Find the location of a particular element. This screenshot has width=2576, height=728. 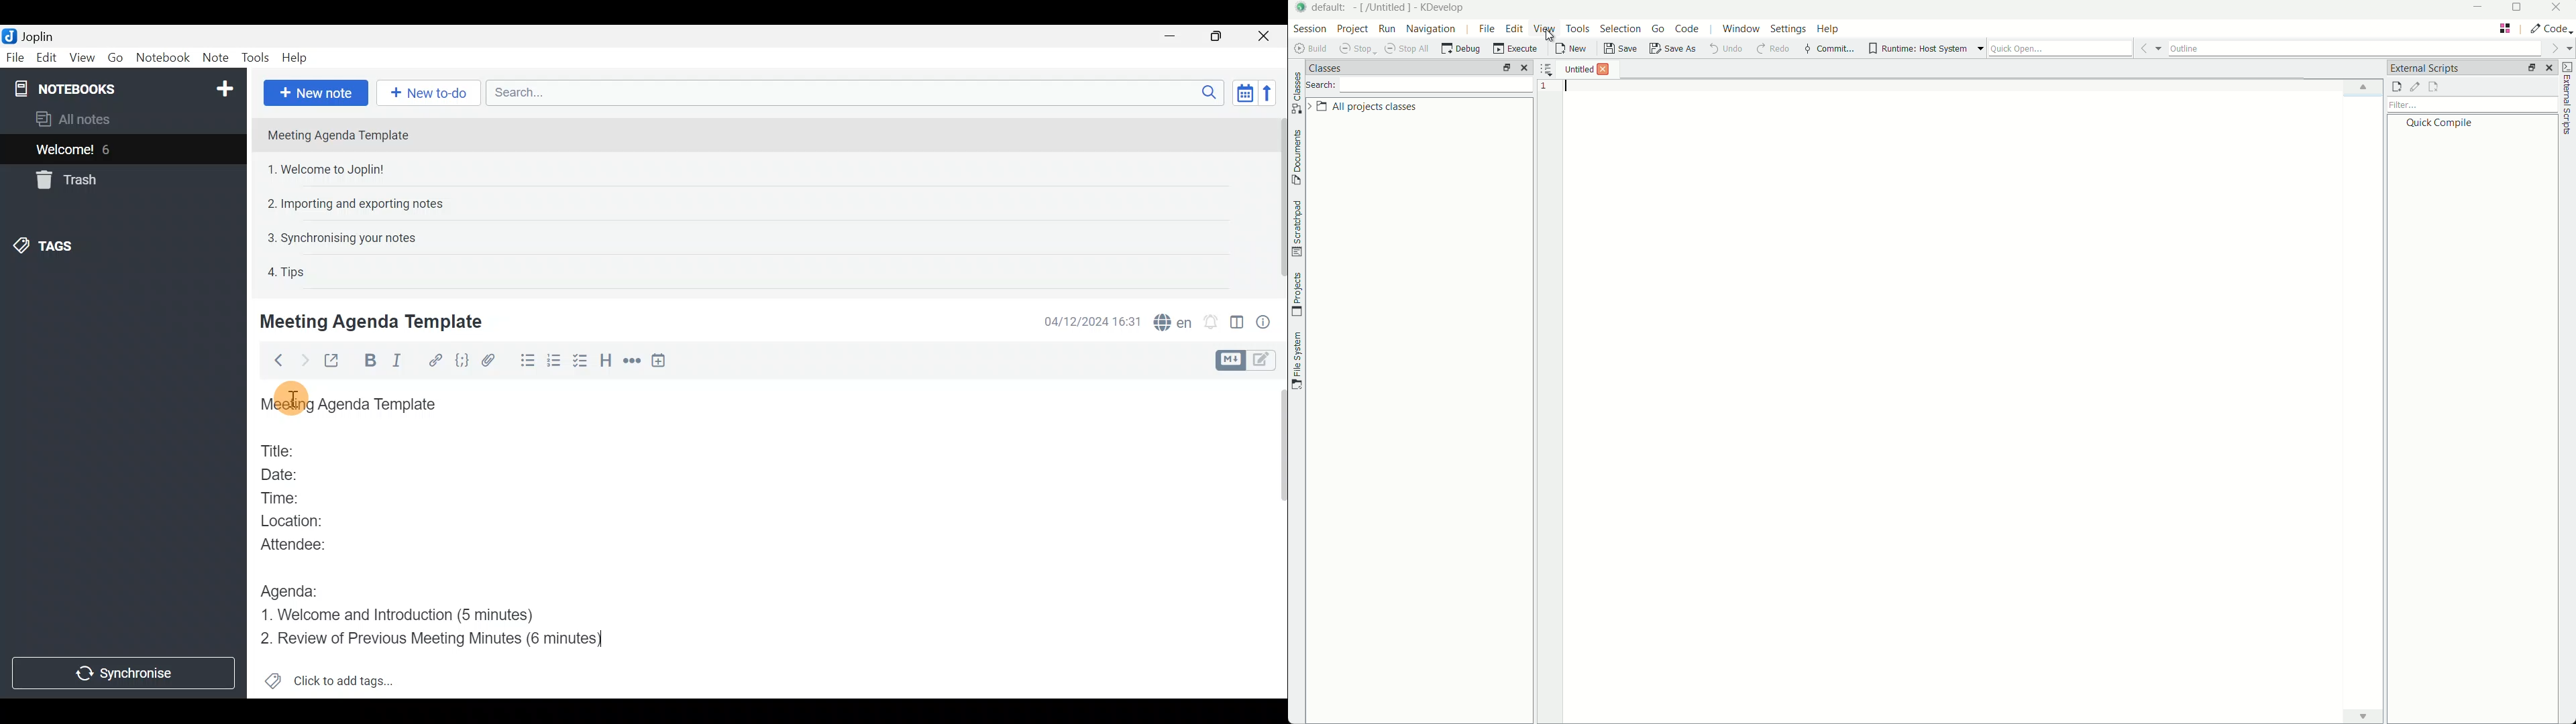

Code is located at coordinates (462, 363).